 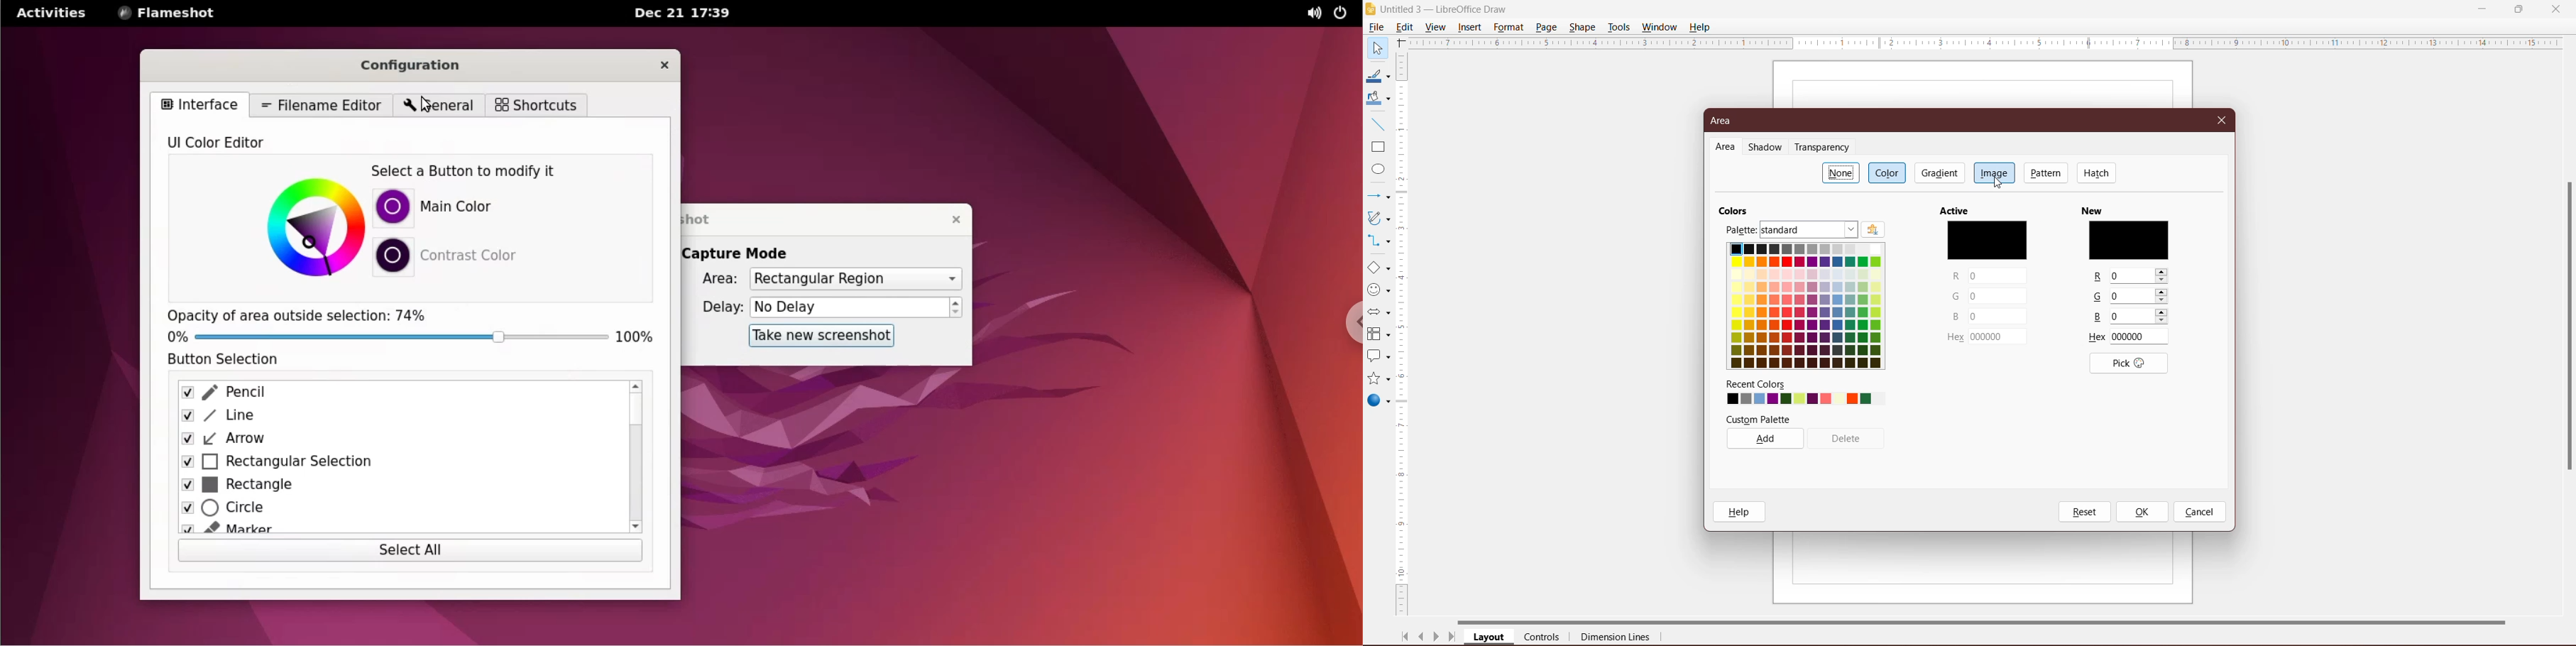 What do you see at coordinates (1453, 638) in the screenshot?
I see `Scroll to last page` at bounding box center [1453, 638].